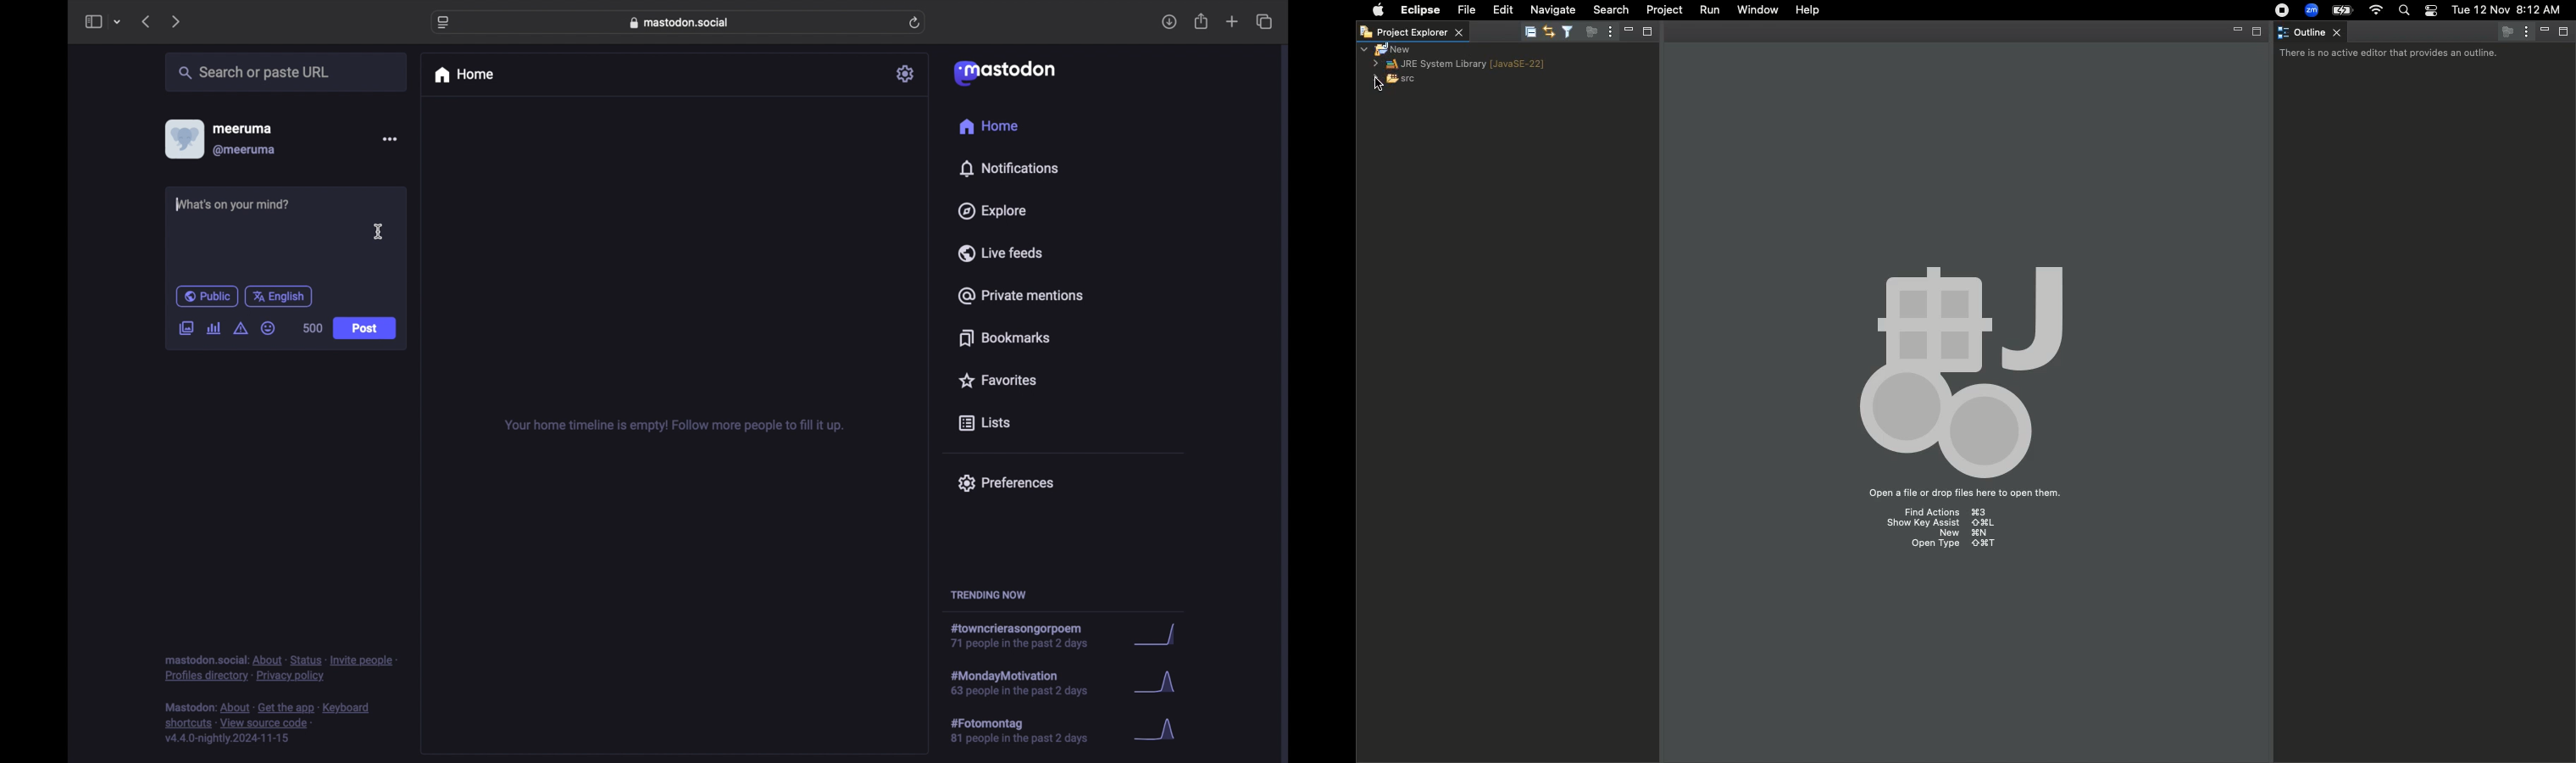  What do you see at coordinates (1029, 729) in the screenshot?
I see `hashtag trend` at bounding box center [1029, 729].